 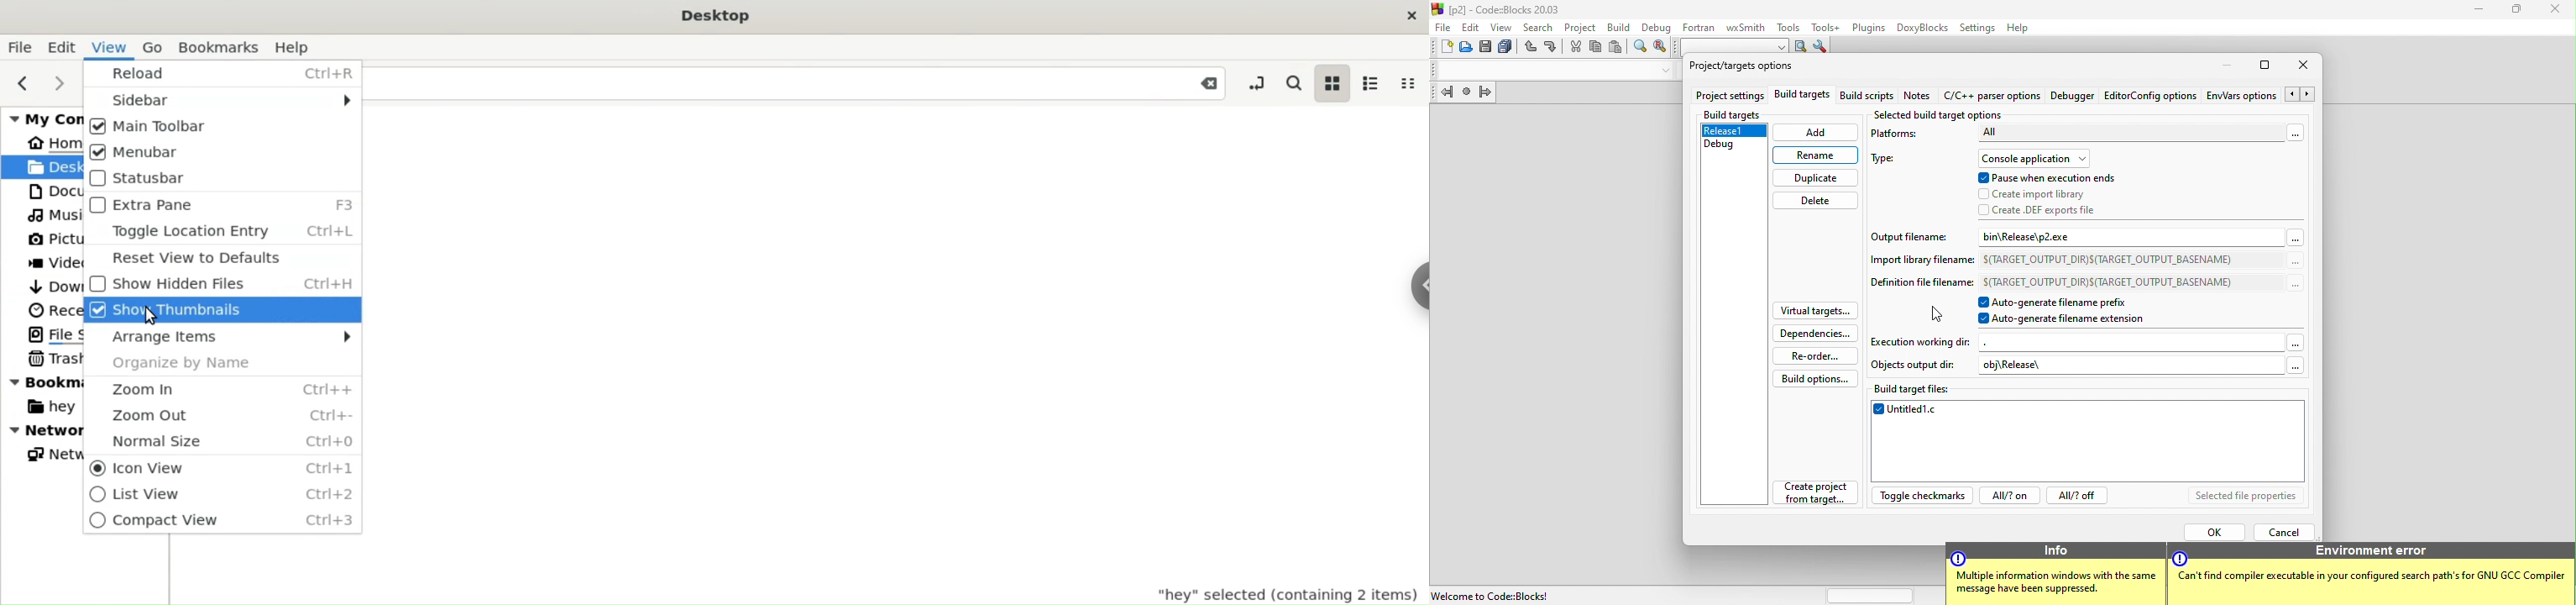 I want to click on bin\Release\p2.exe, so click(x=2055, y=238).